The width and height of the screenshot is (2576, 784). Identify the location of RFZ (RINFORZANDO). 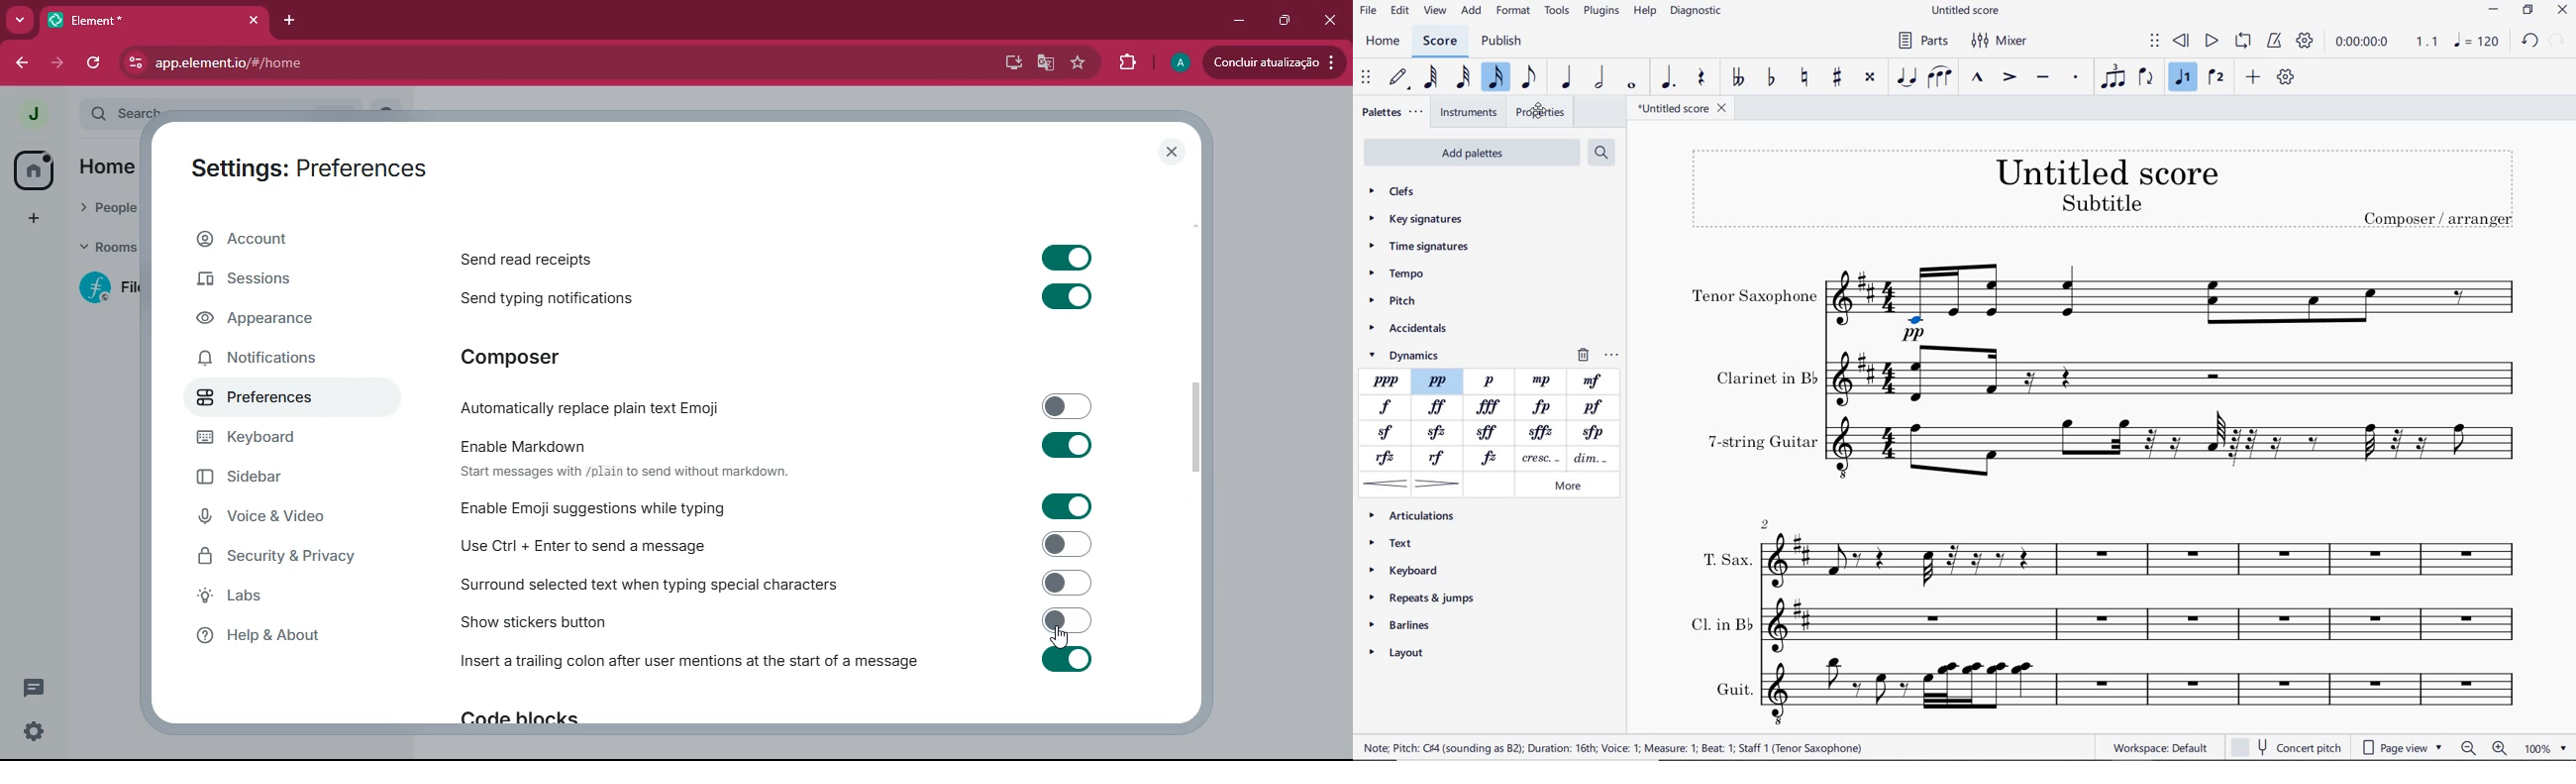
(1389, 458).